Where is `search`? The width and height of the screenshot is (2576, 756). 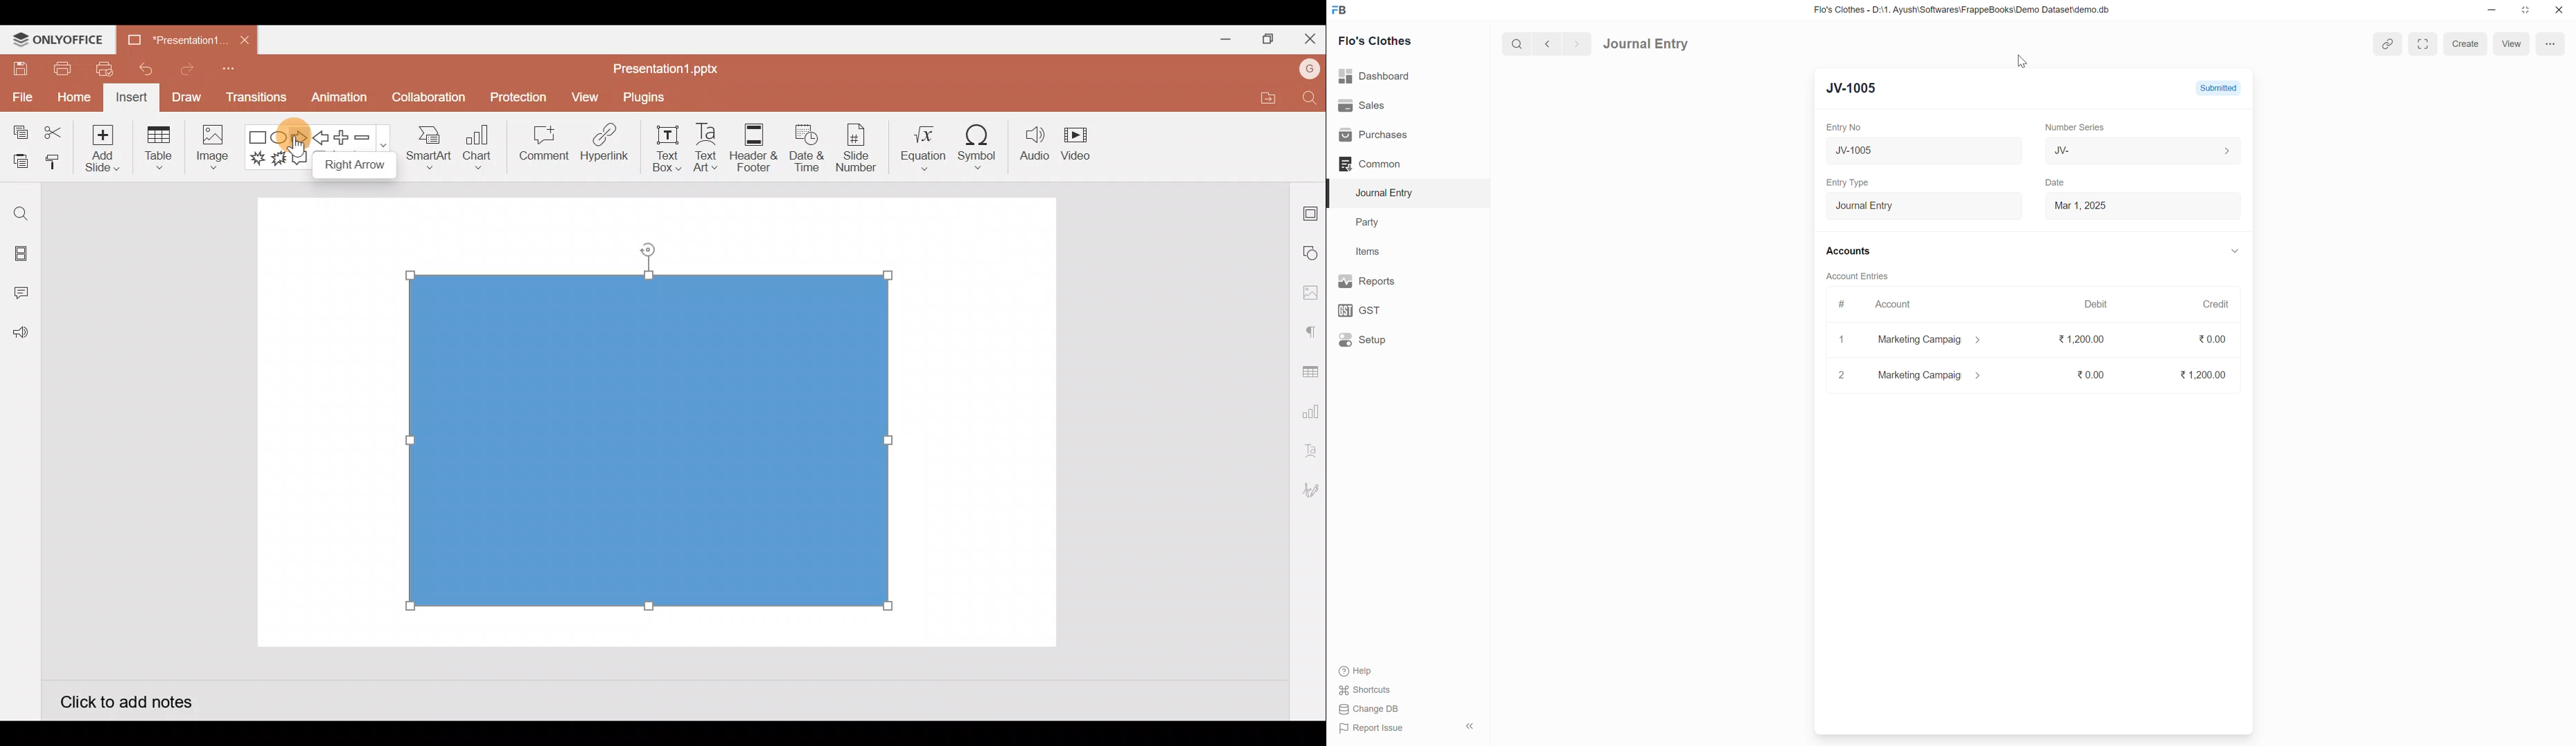 search is located at coordinates (1516, 43).